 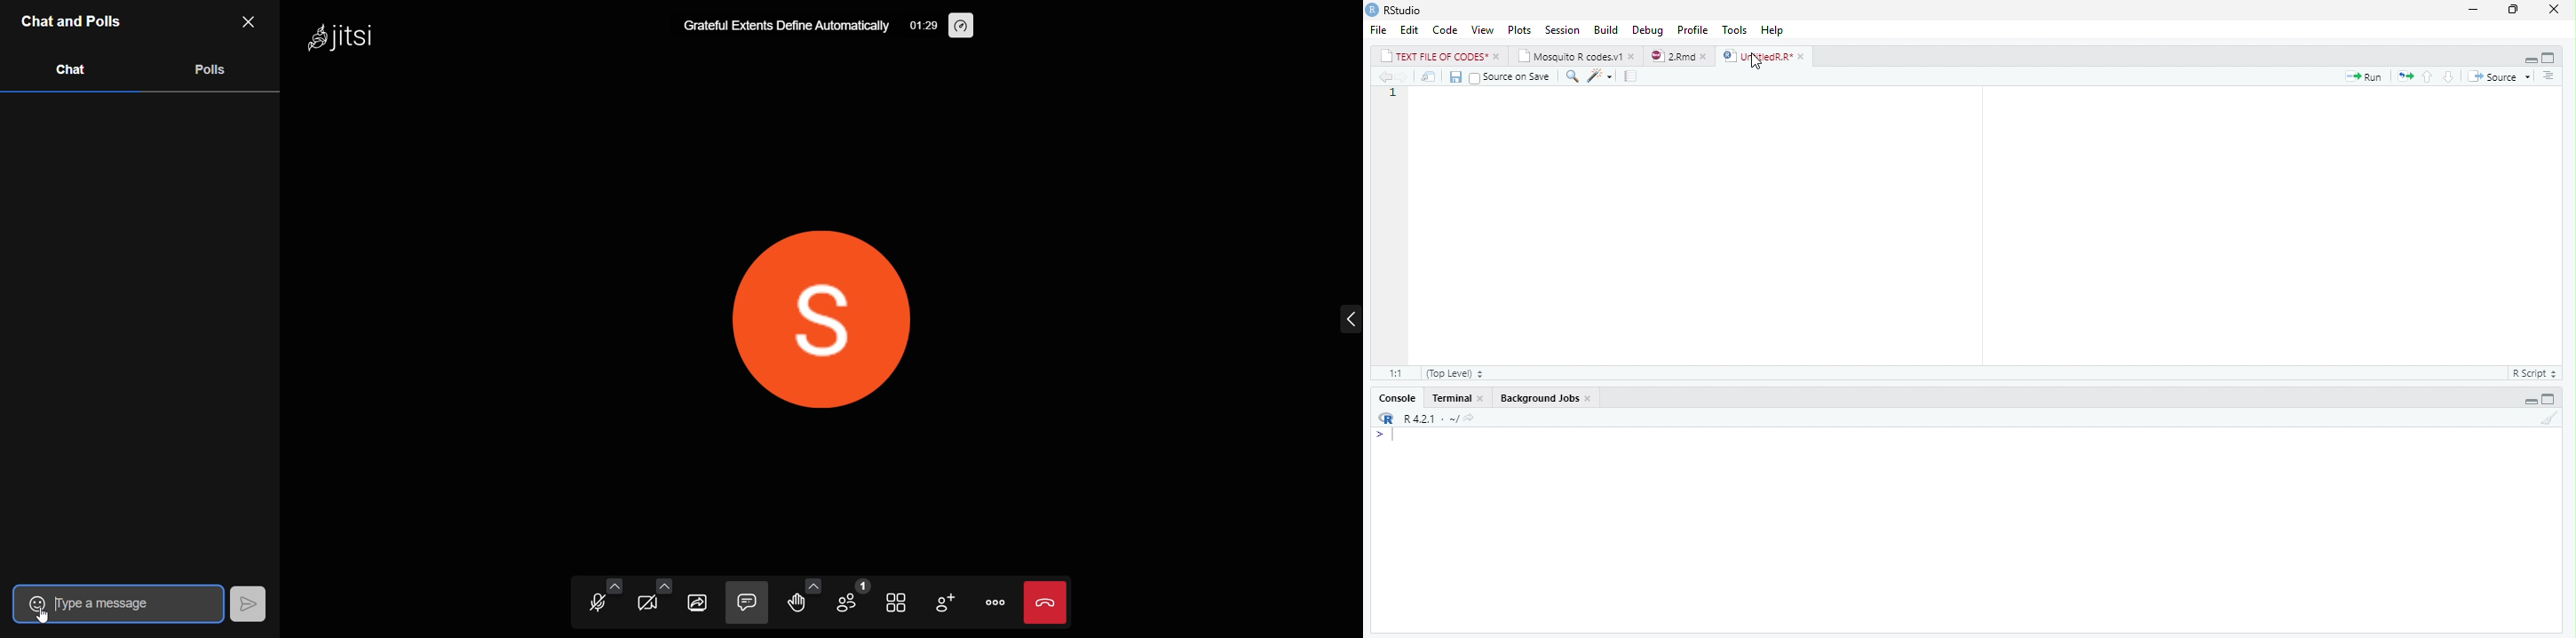 I want to click on invite people, so click(x=947, y=603).